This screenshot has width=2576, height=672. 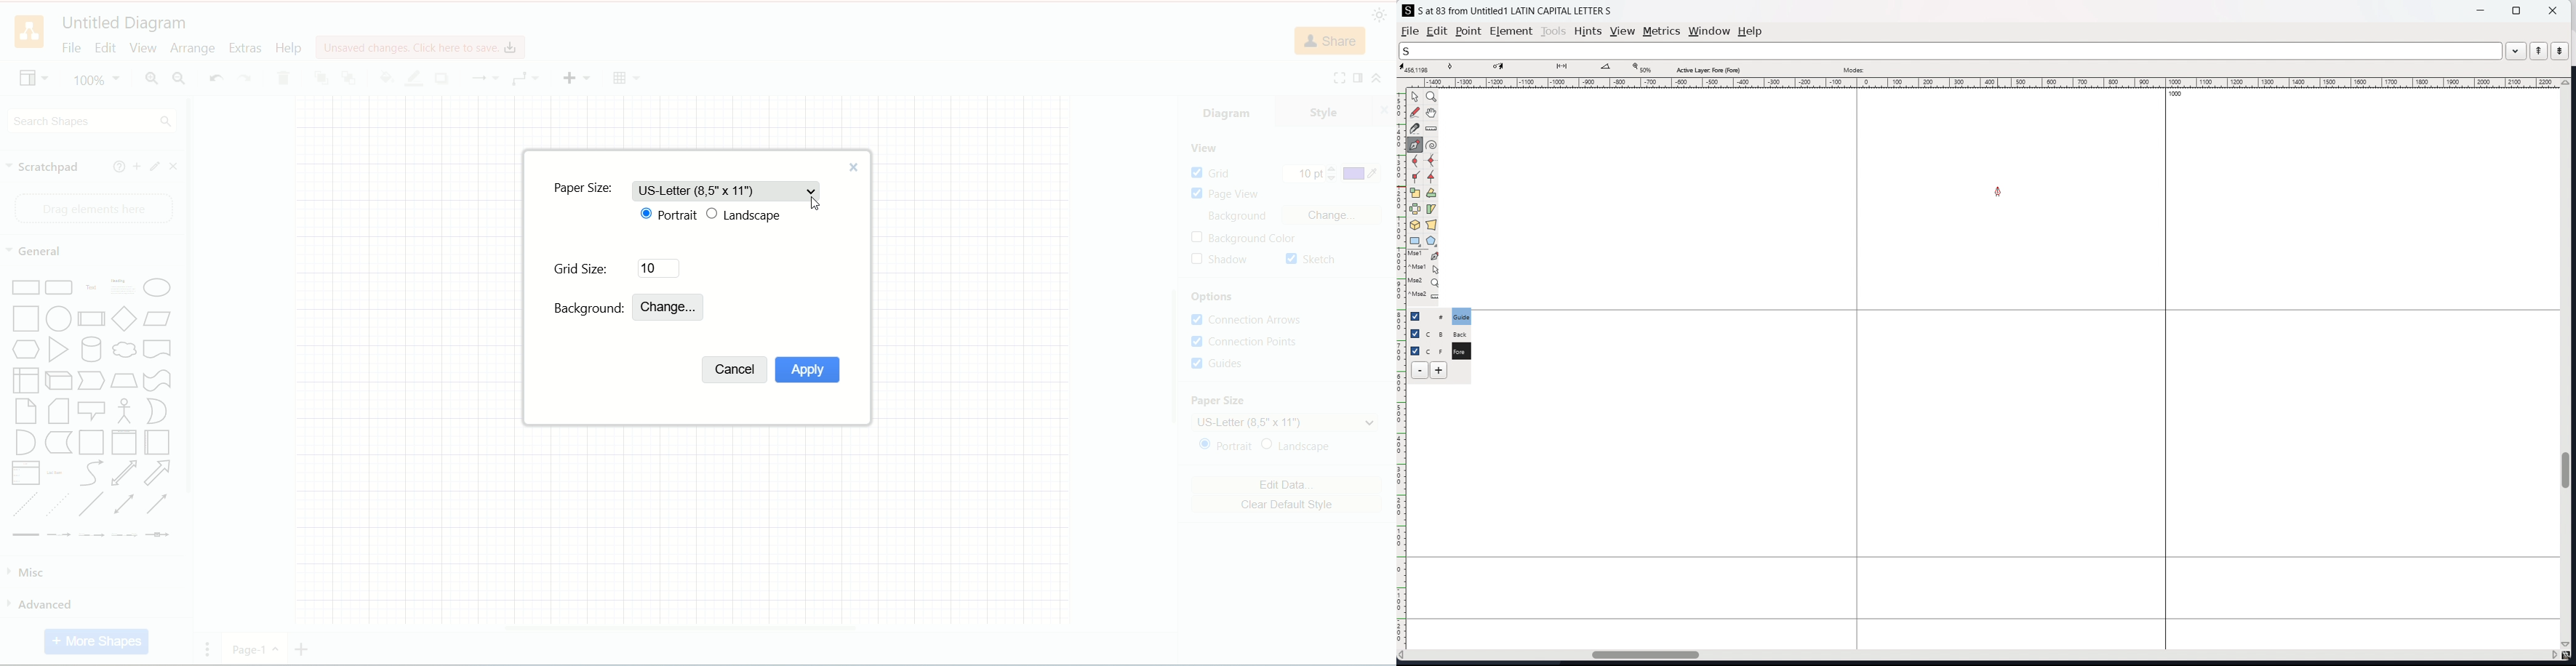 What do you see at coordinates (153, 166) in the screenshot?
I see `edit` at bounding box center [153, 166].